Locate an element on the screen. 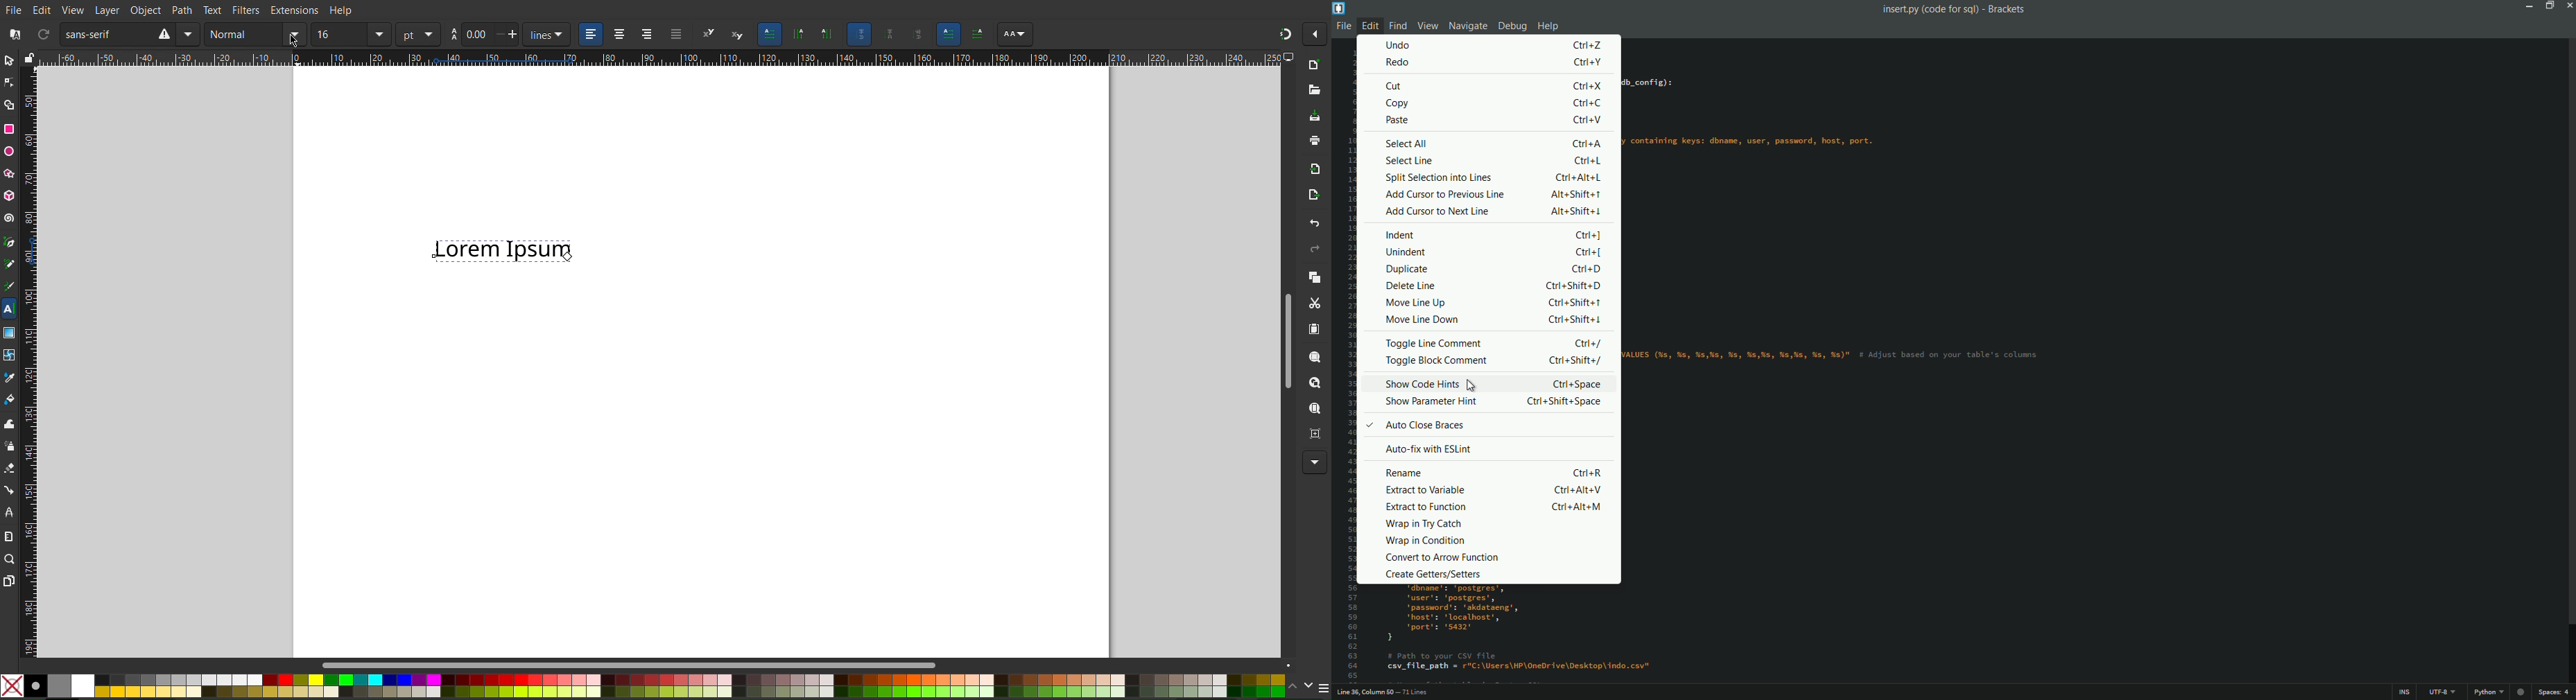 The width and height of the screenshot is (2576, 700). Filters is located at coordinates (248, 9).